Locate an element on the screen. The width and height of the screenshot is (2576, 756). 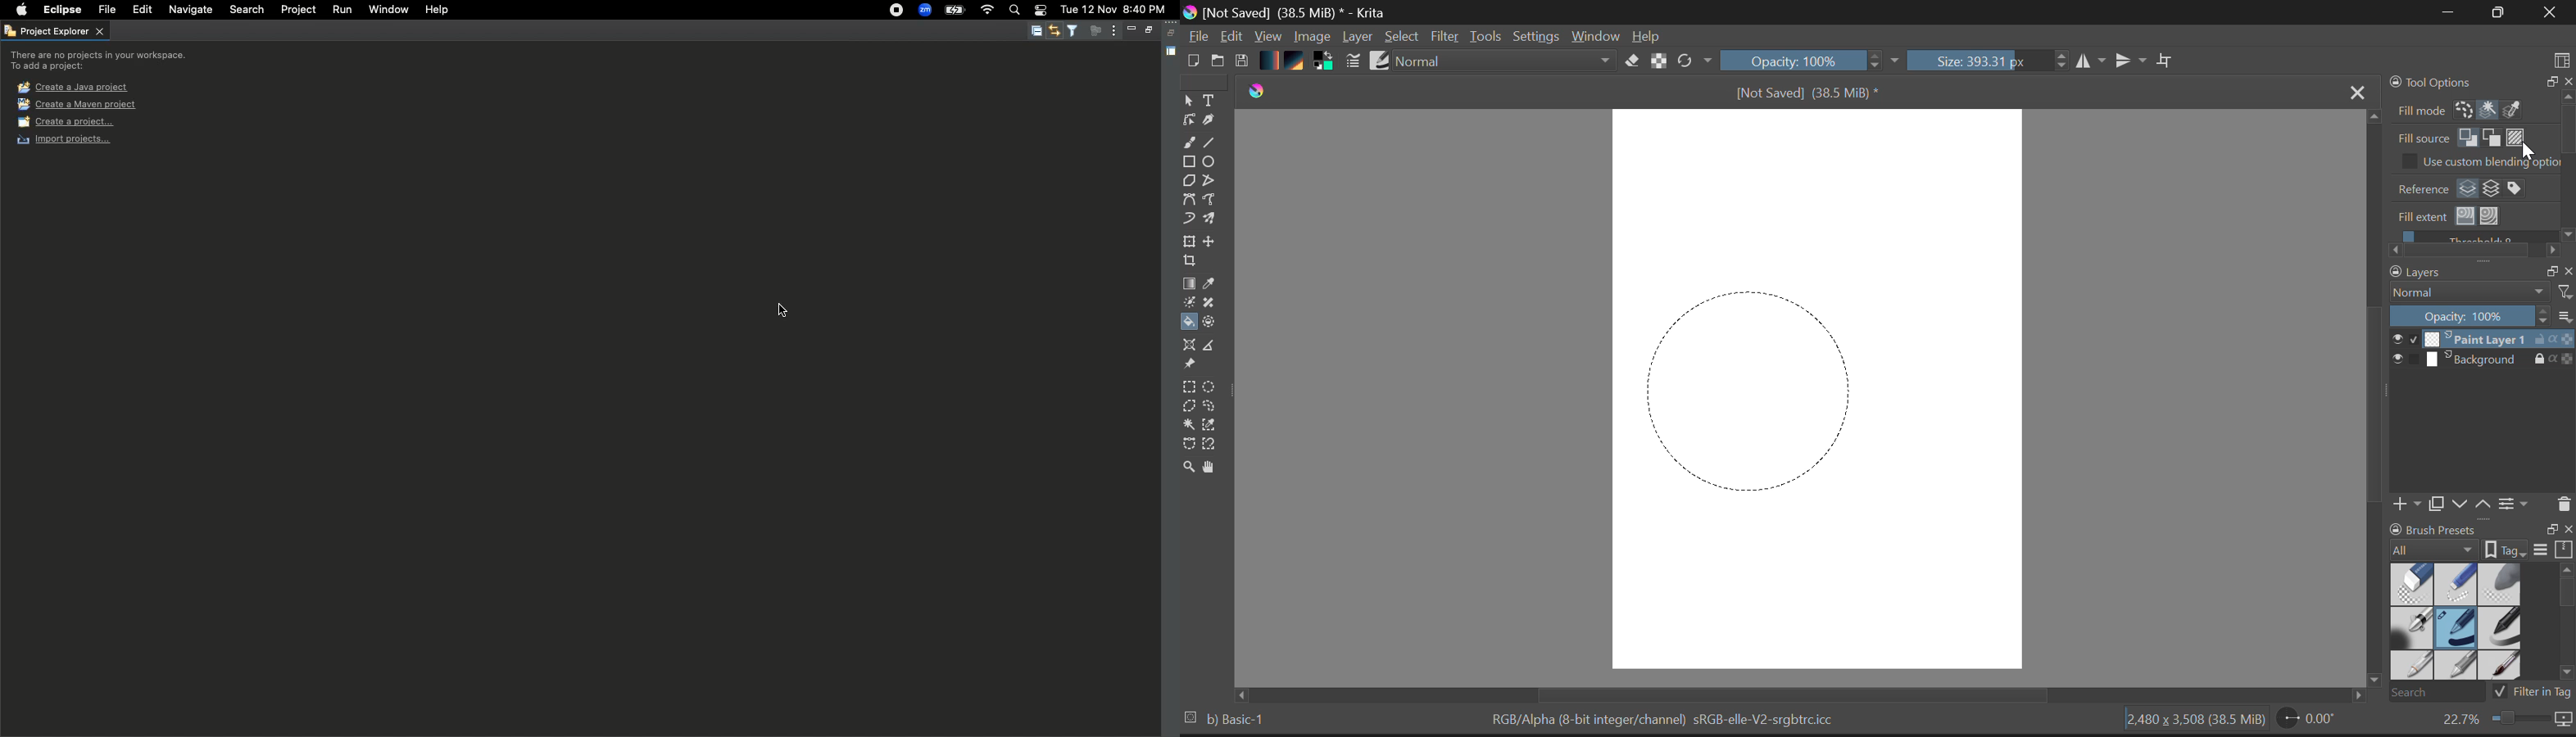
Search is located at coordinates (1014, 11).